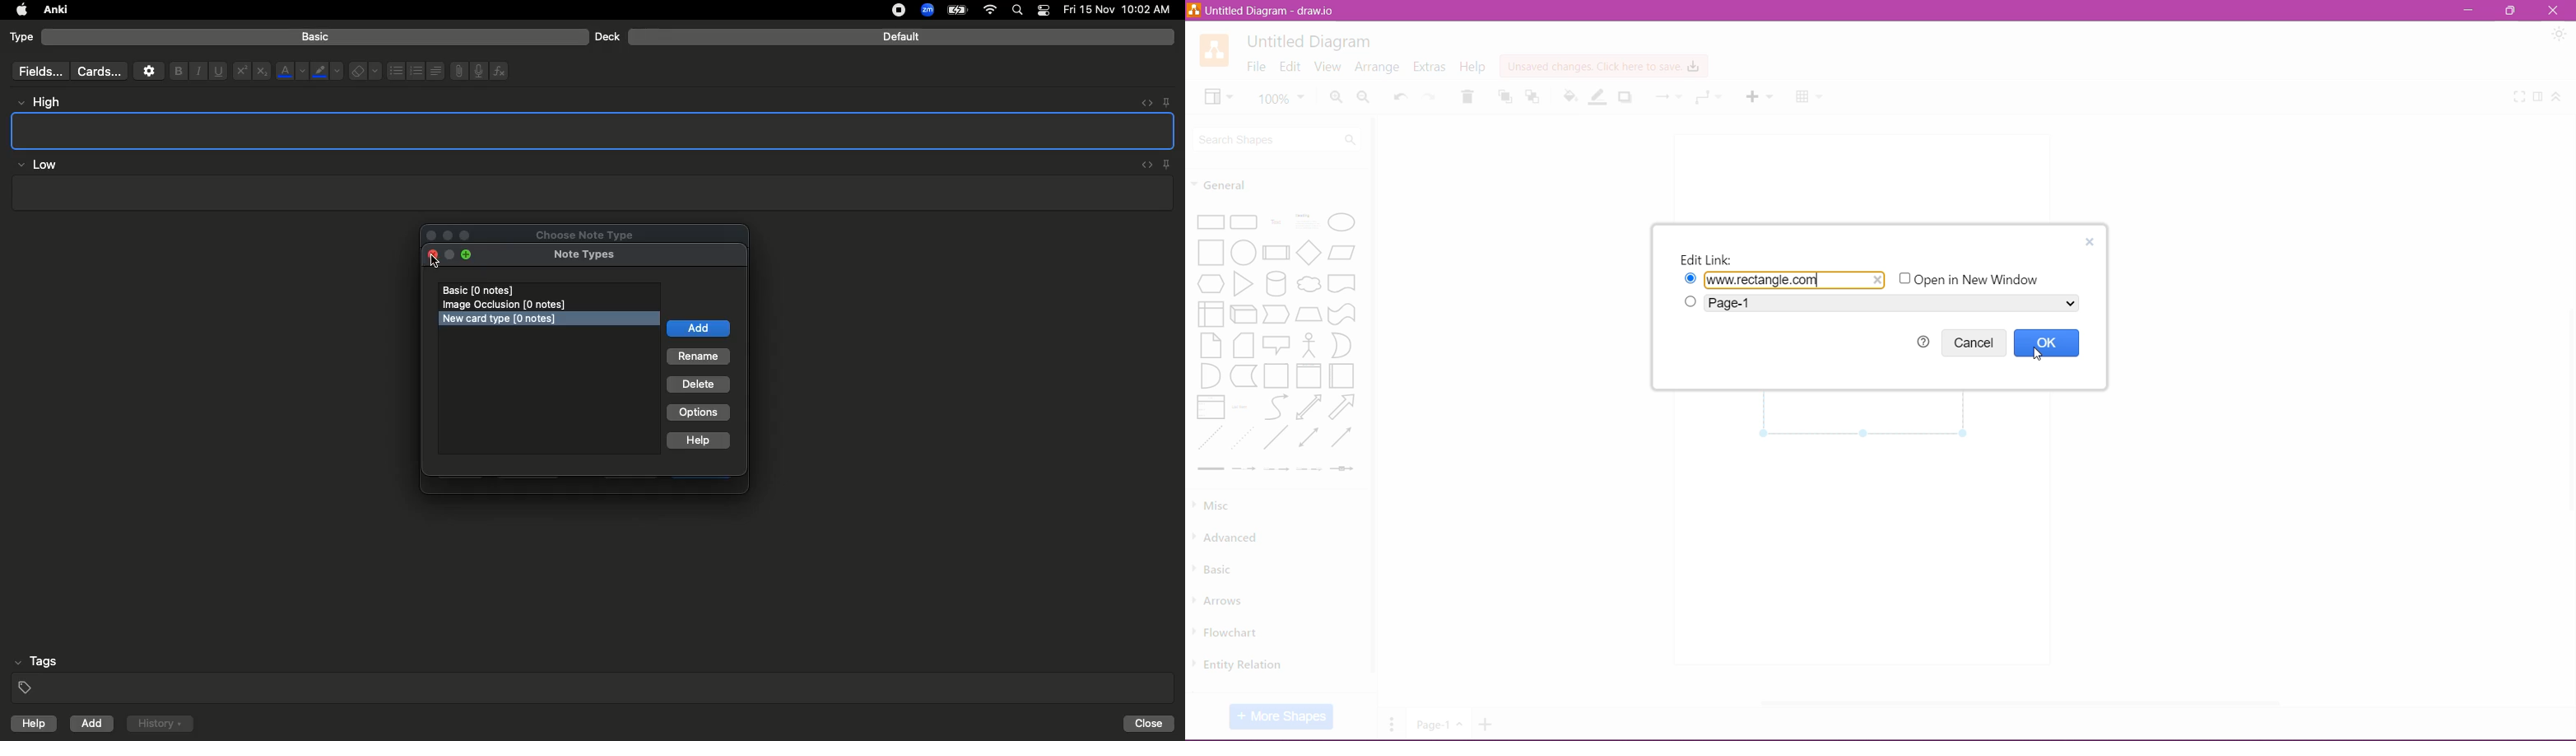 The height and width of the screenshot is (756, 2576). I want to click on Delete, so click(1469, 96).